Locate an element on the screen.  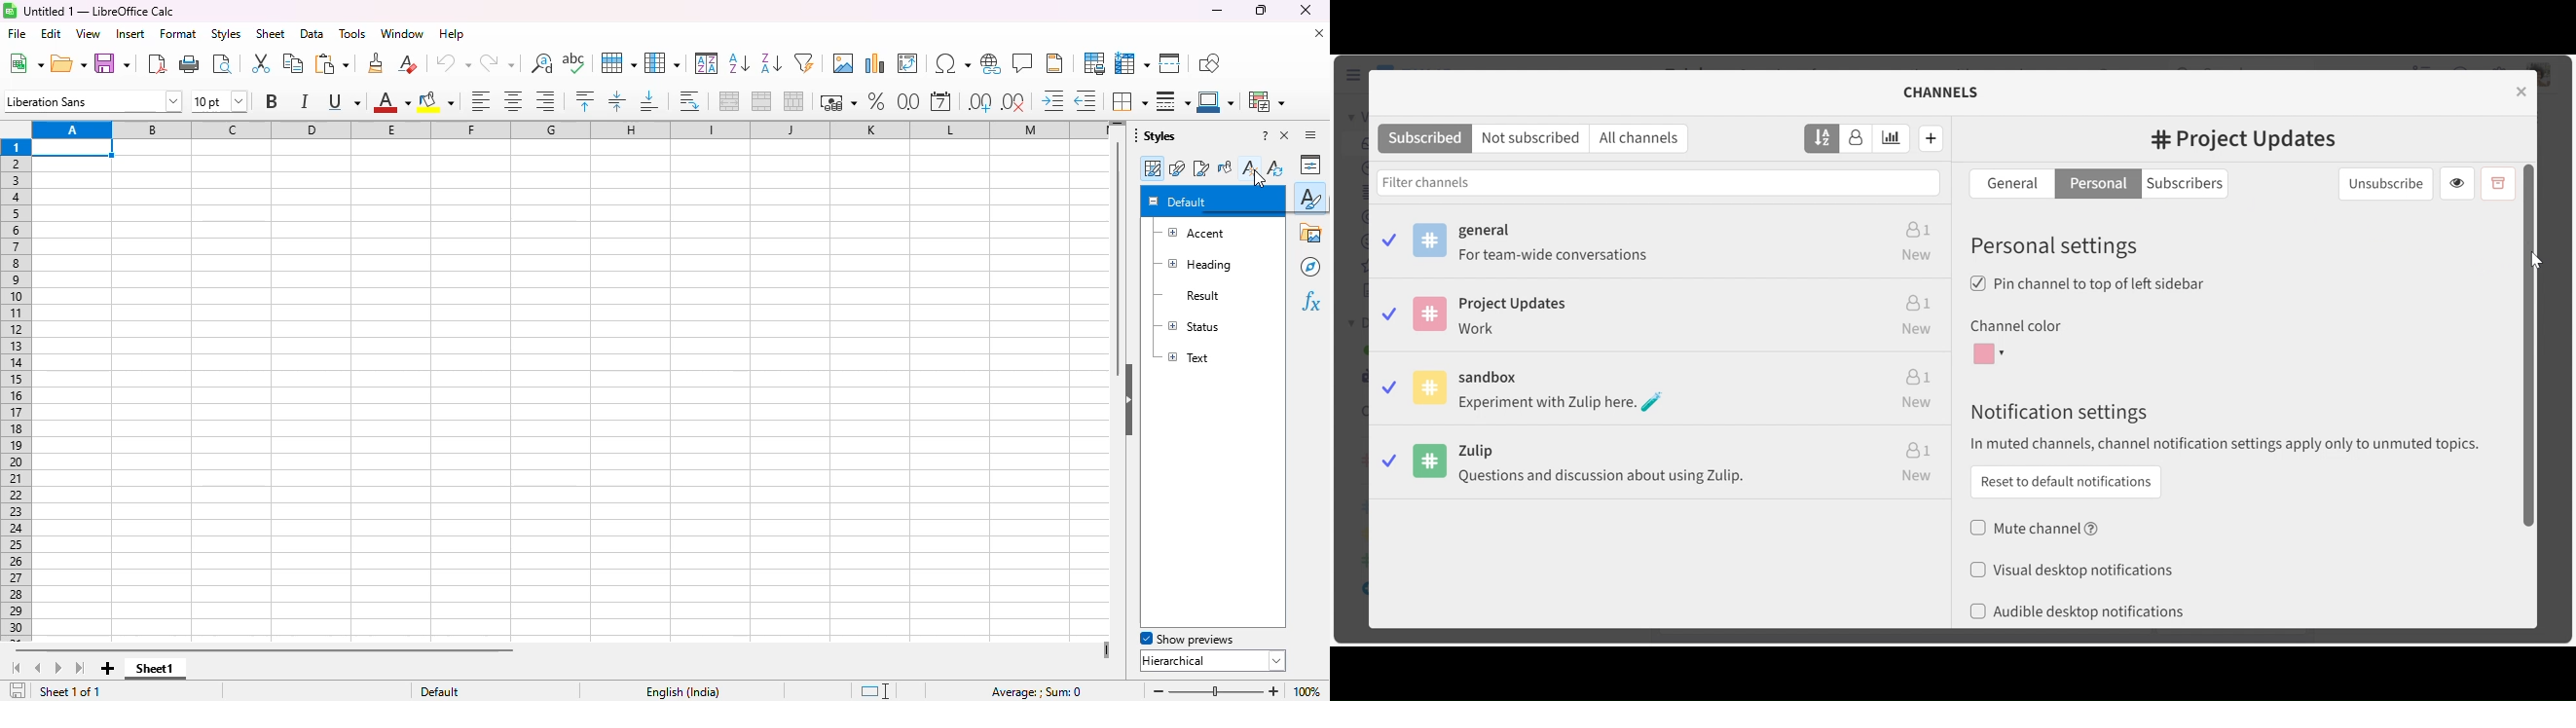
sort descending is located at coordinates (772, 63).